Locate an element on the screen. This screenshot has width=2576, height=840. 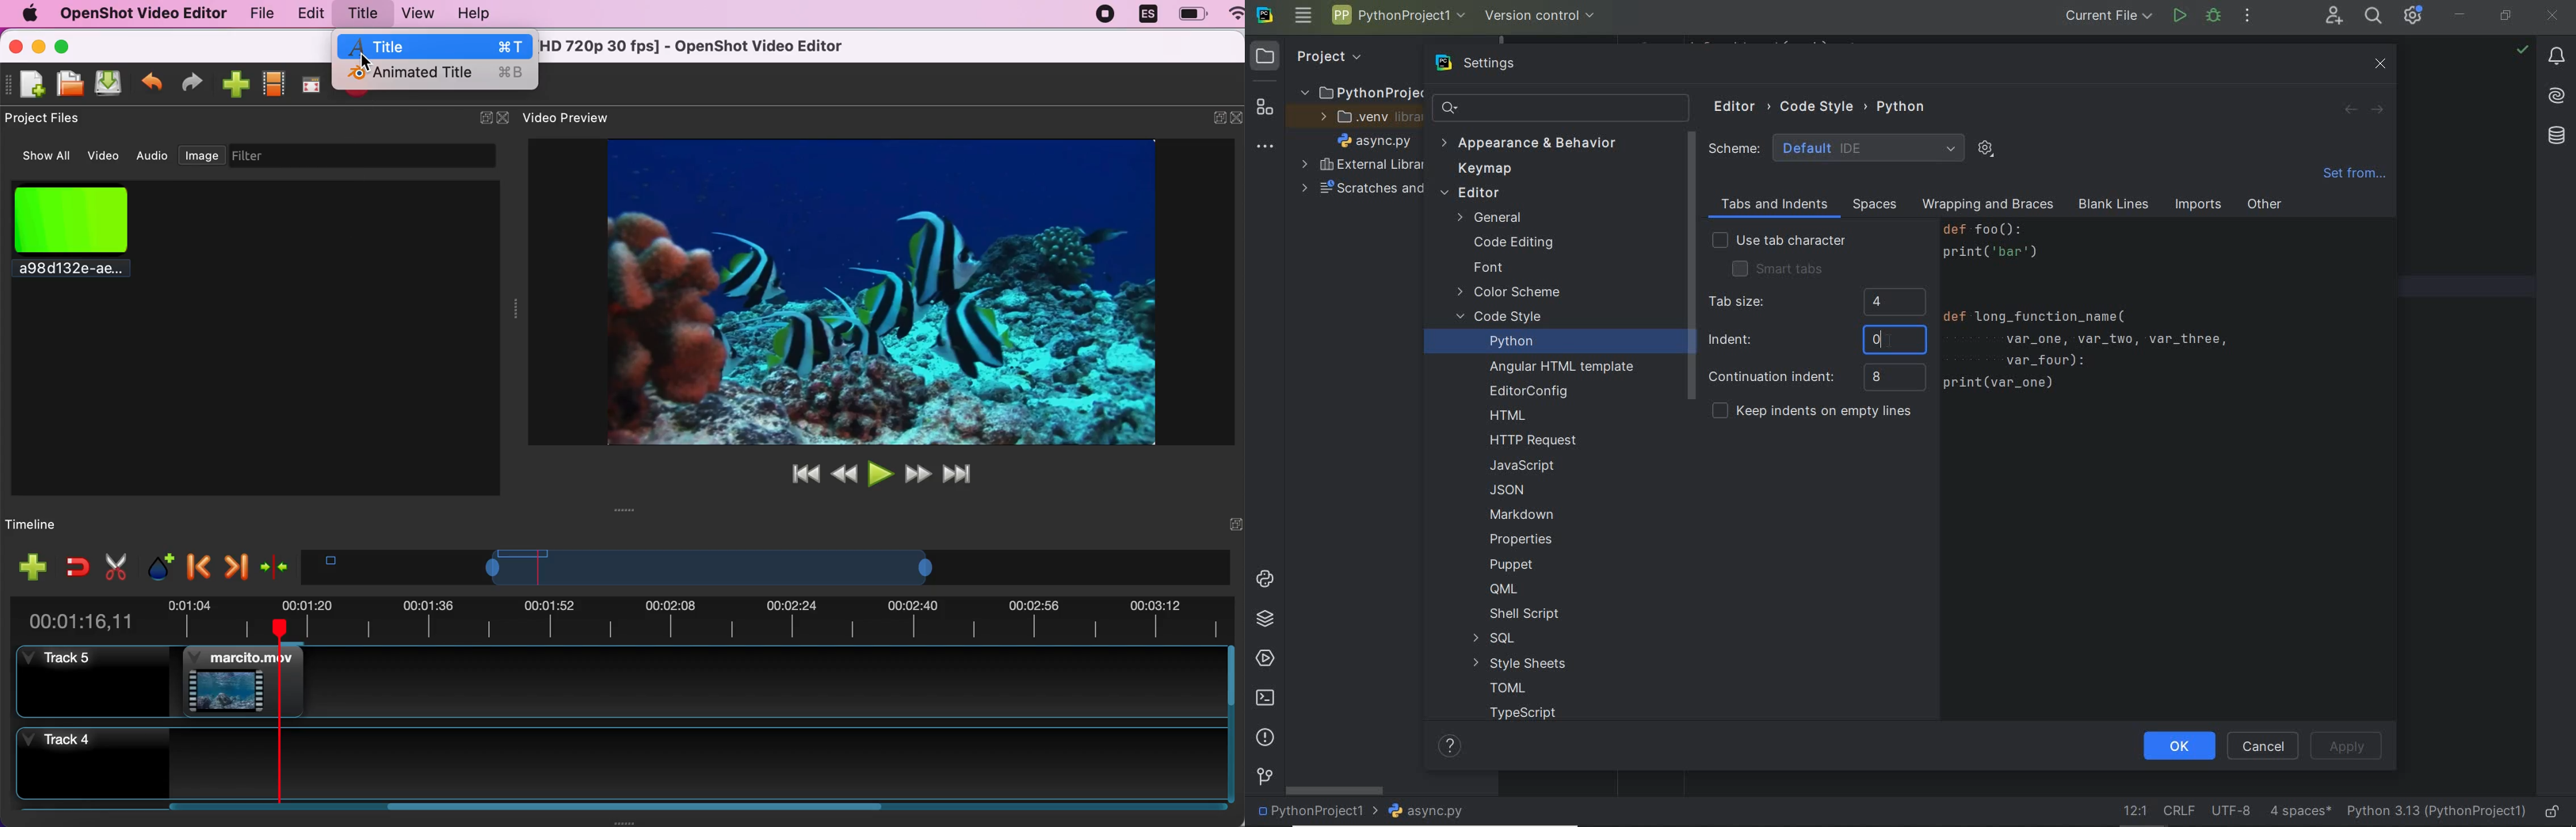
show all is located at coordinates (40, 156).